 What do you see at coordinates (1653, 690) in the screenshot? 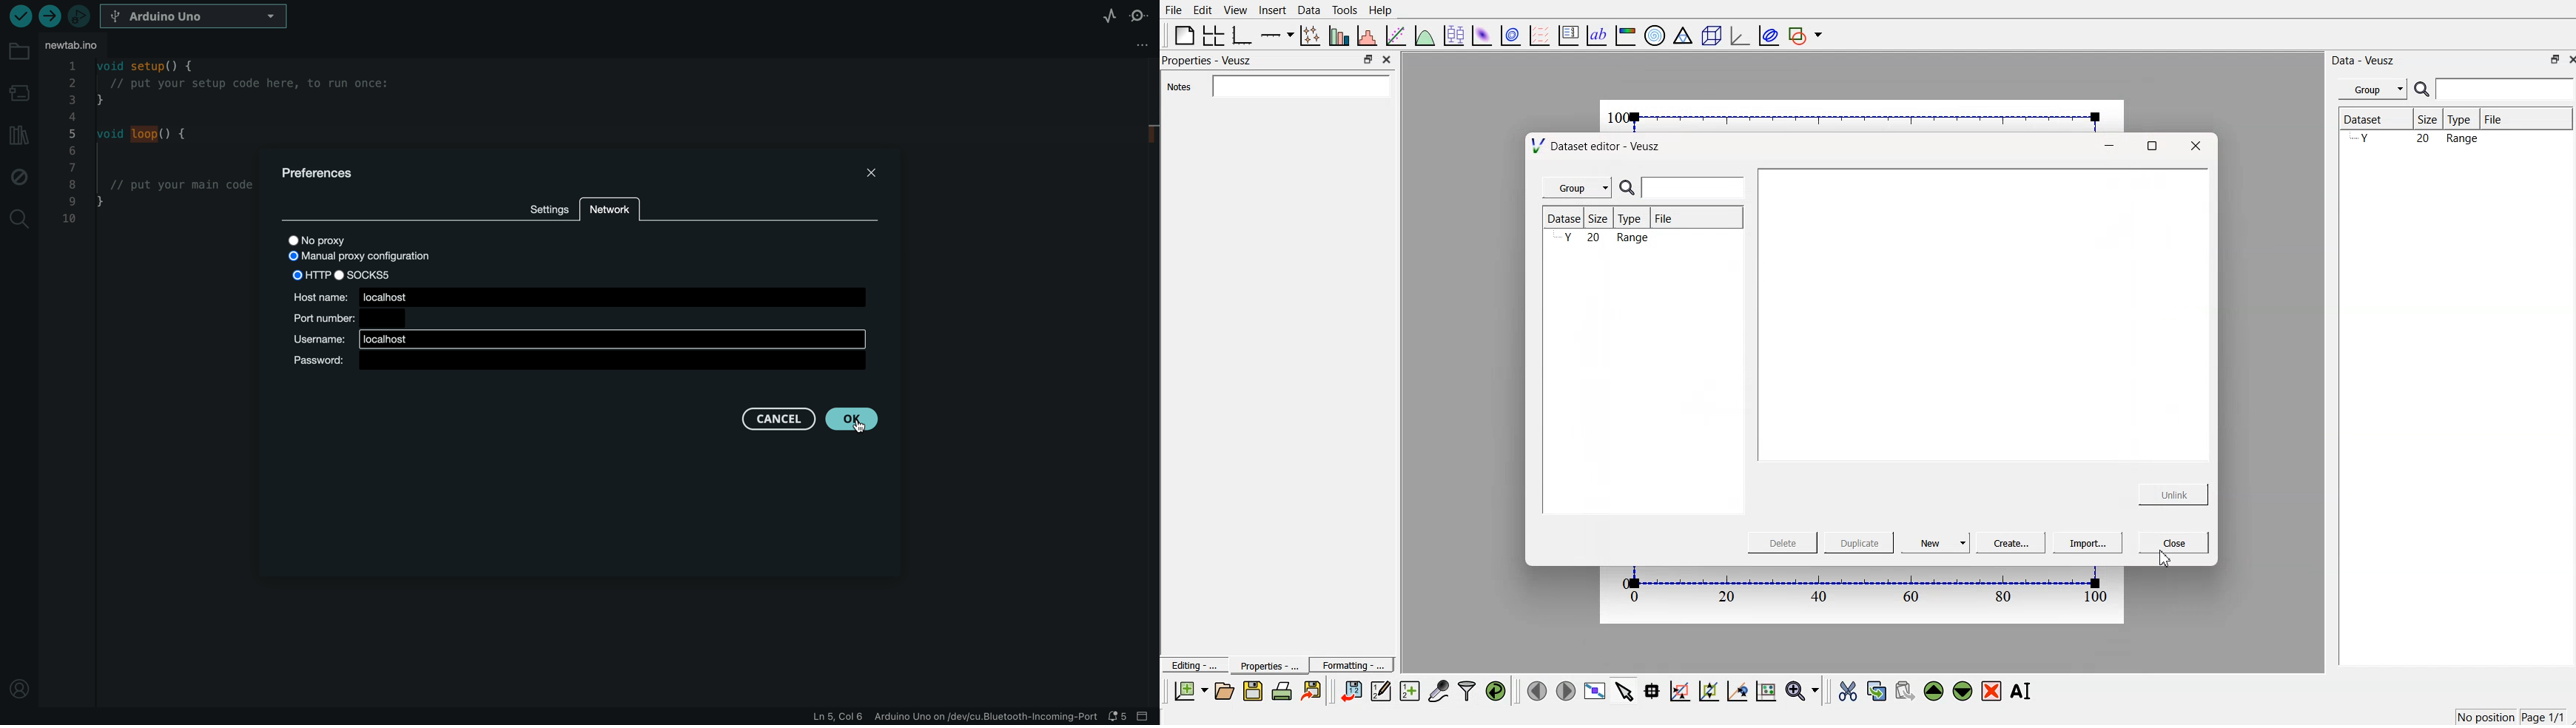
I see `read data point on the graph` at bounding box center [1653, 690].